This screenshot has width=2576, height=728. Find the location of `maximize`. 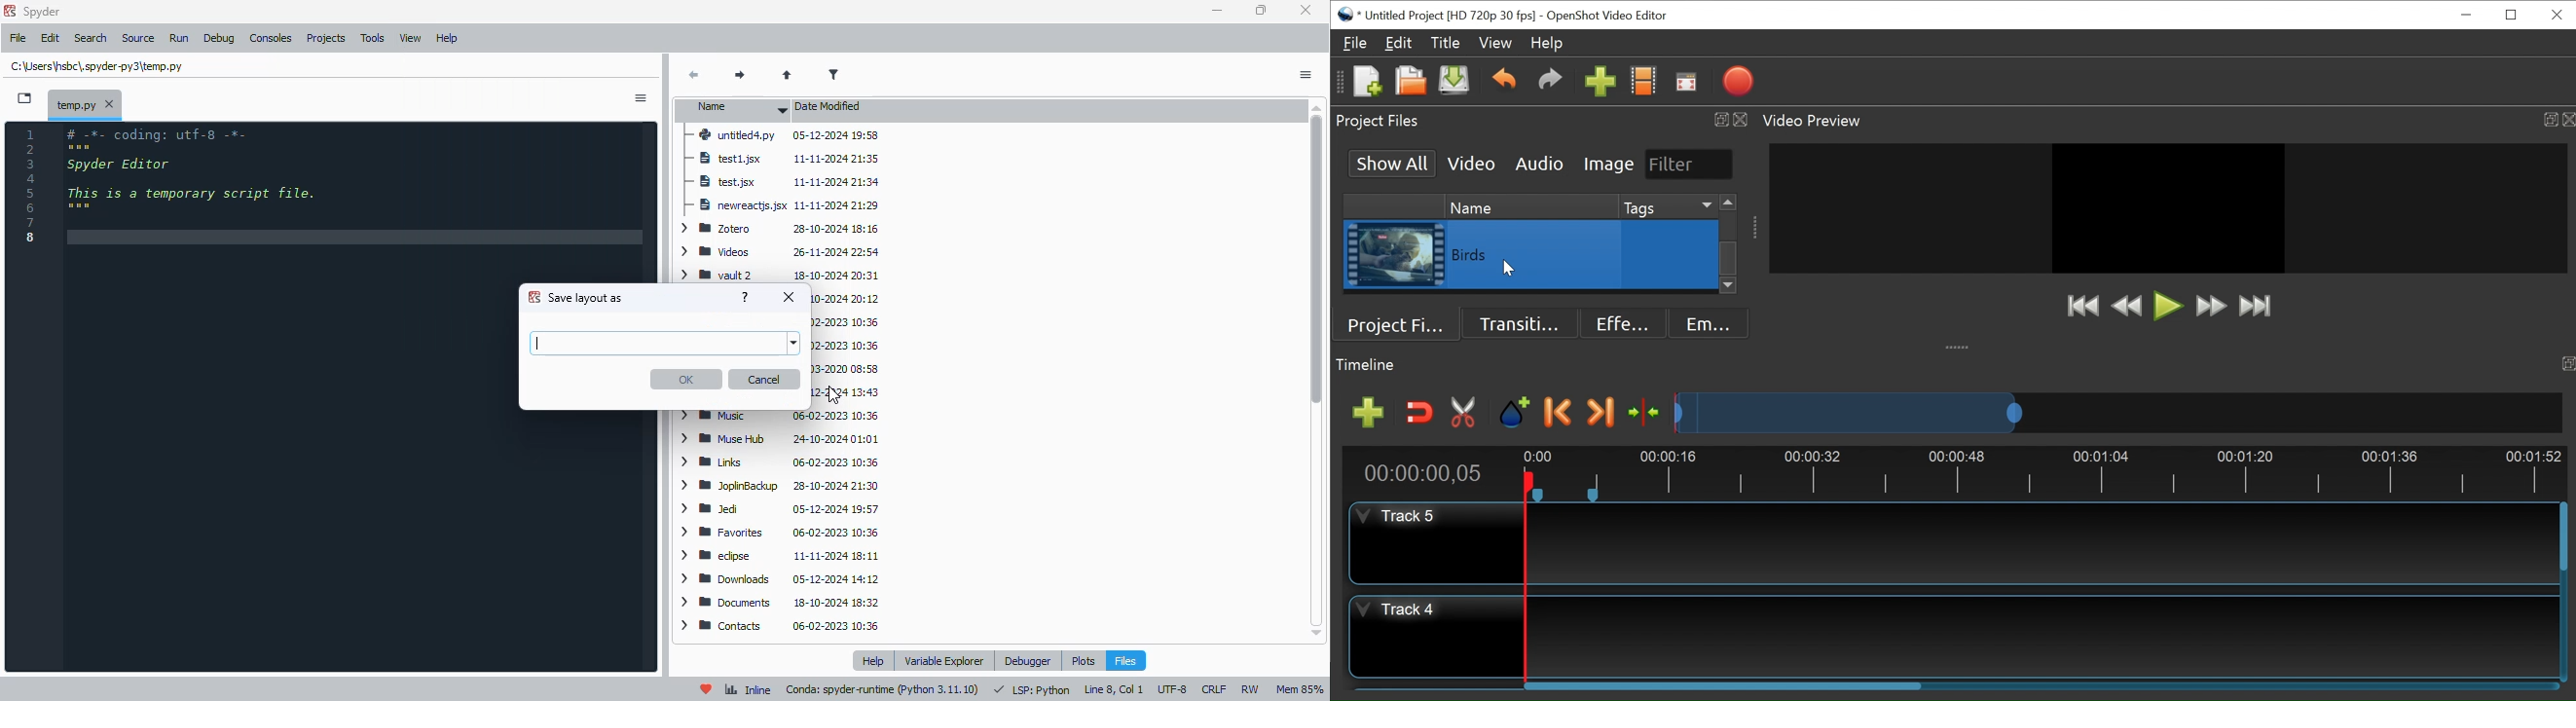

maximize is located at coordinates (1261, 10).